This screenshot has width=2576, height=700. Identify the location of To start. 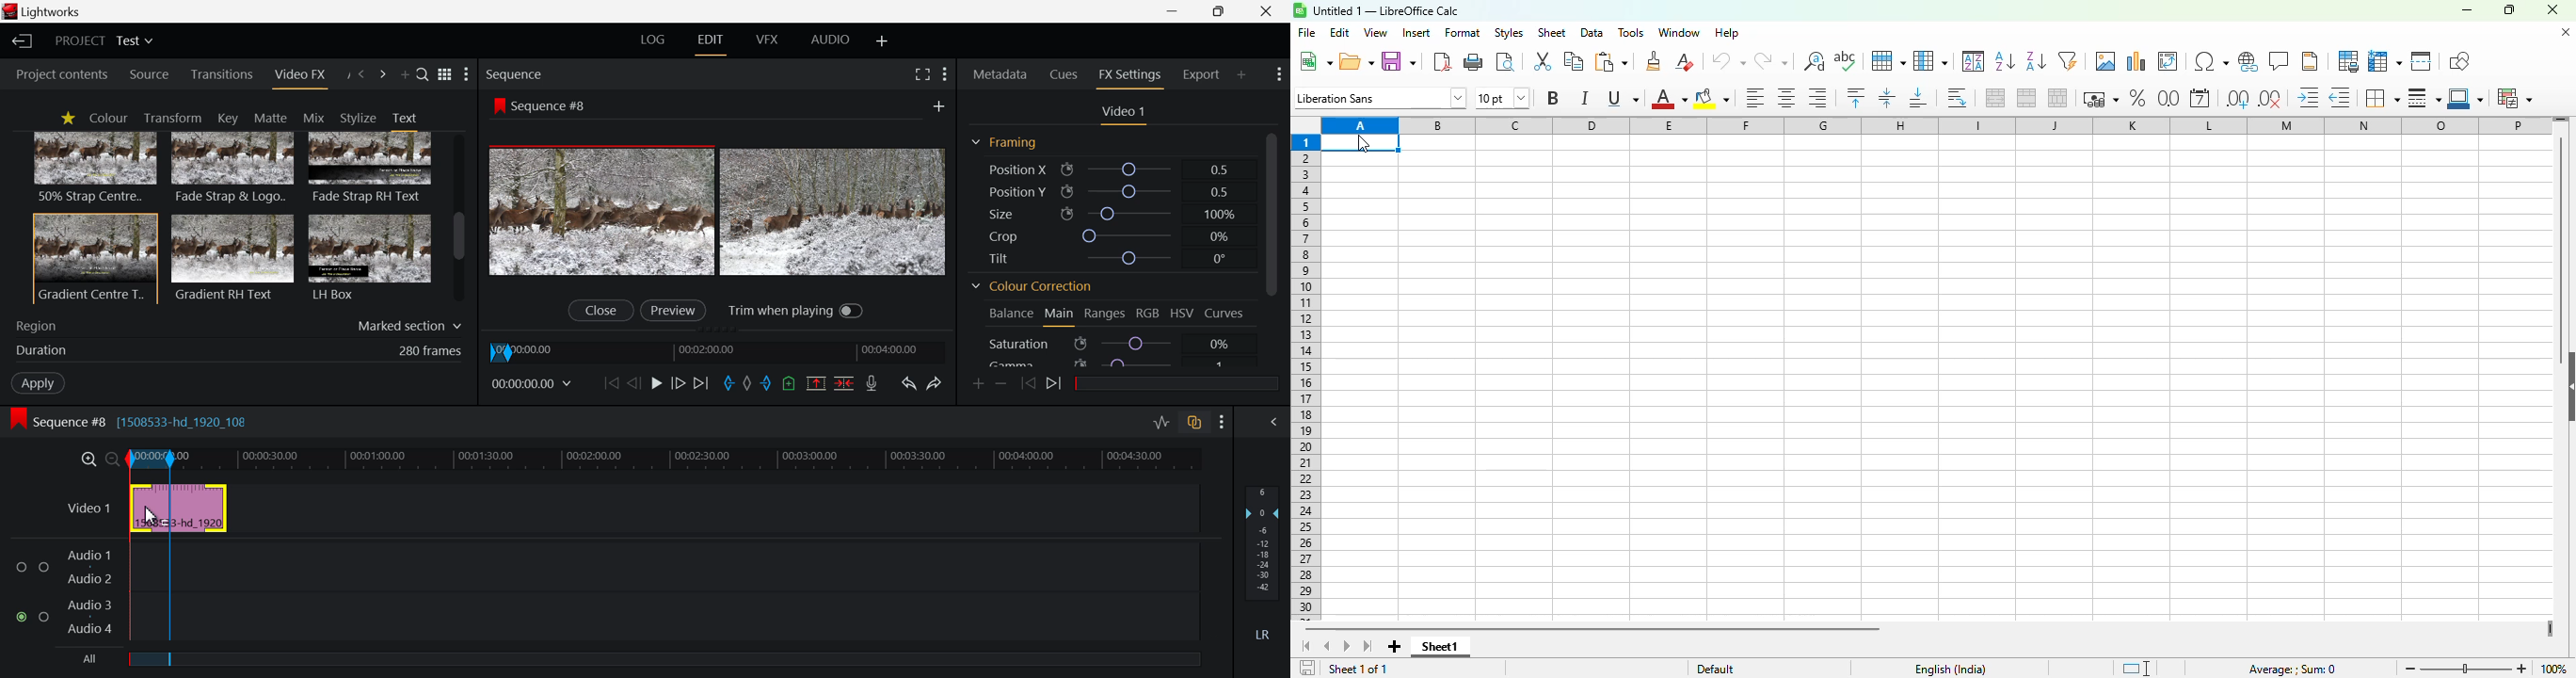
(610, 385).